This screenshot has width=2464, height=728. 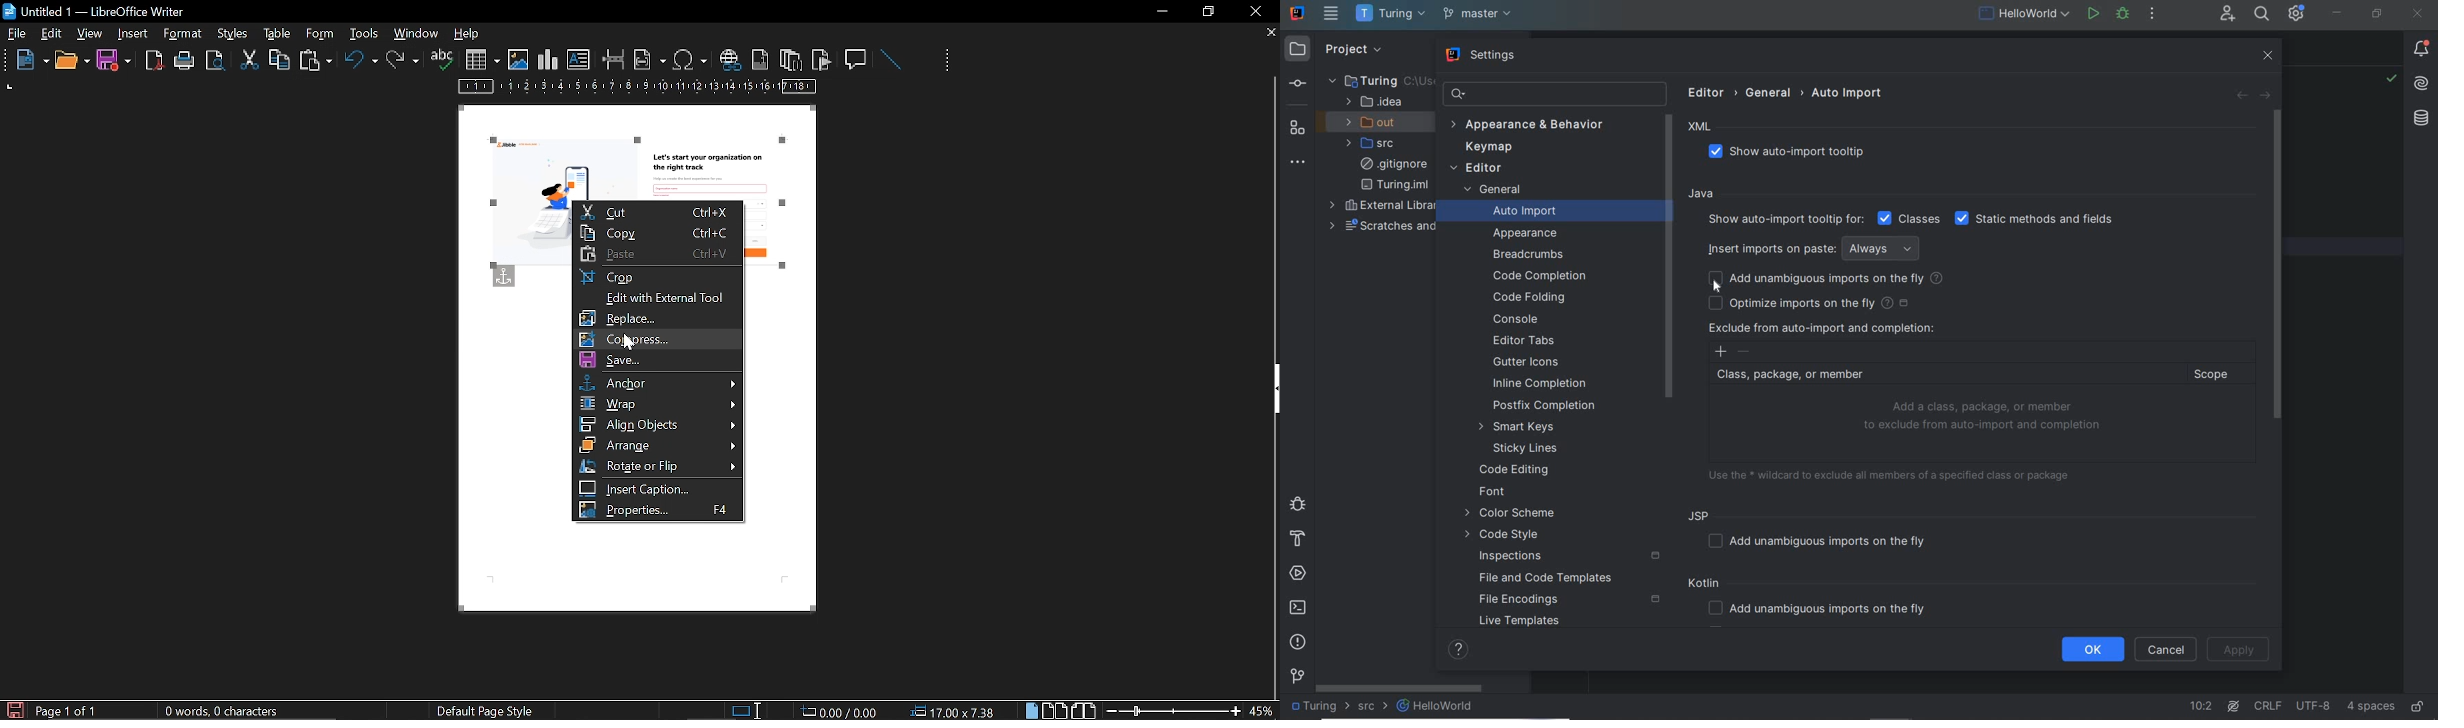 What do you see at coordinates (518, 60) in the screenshot?
I see `insert image` at bounding box center [518, 60].